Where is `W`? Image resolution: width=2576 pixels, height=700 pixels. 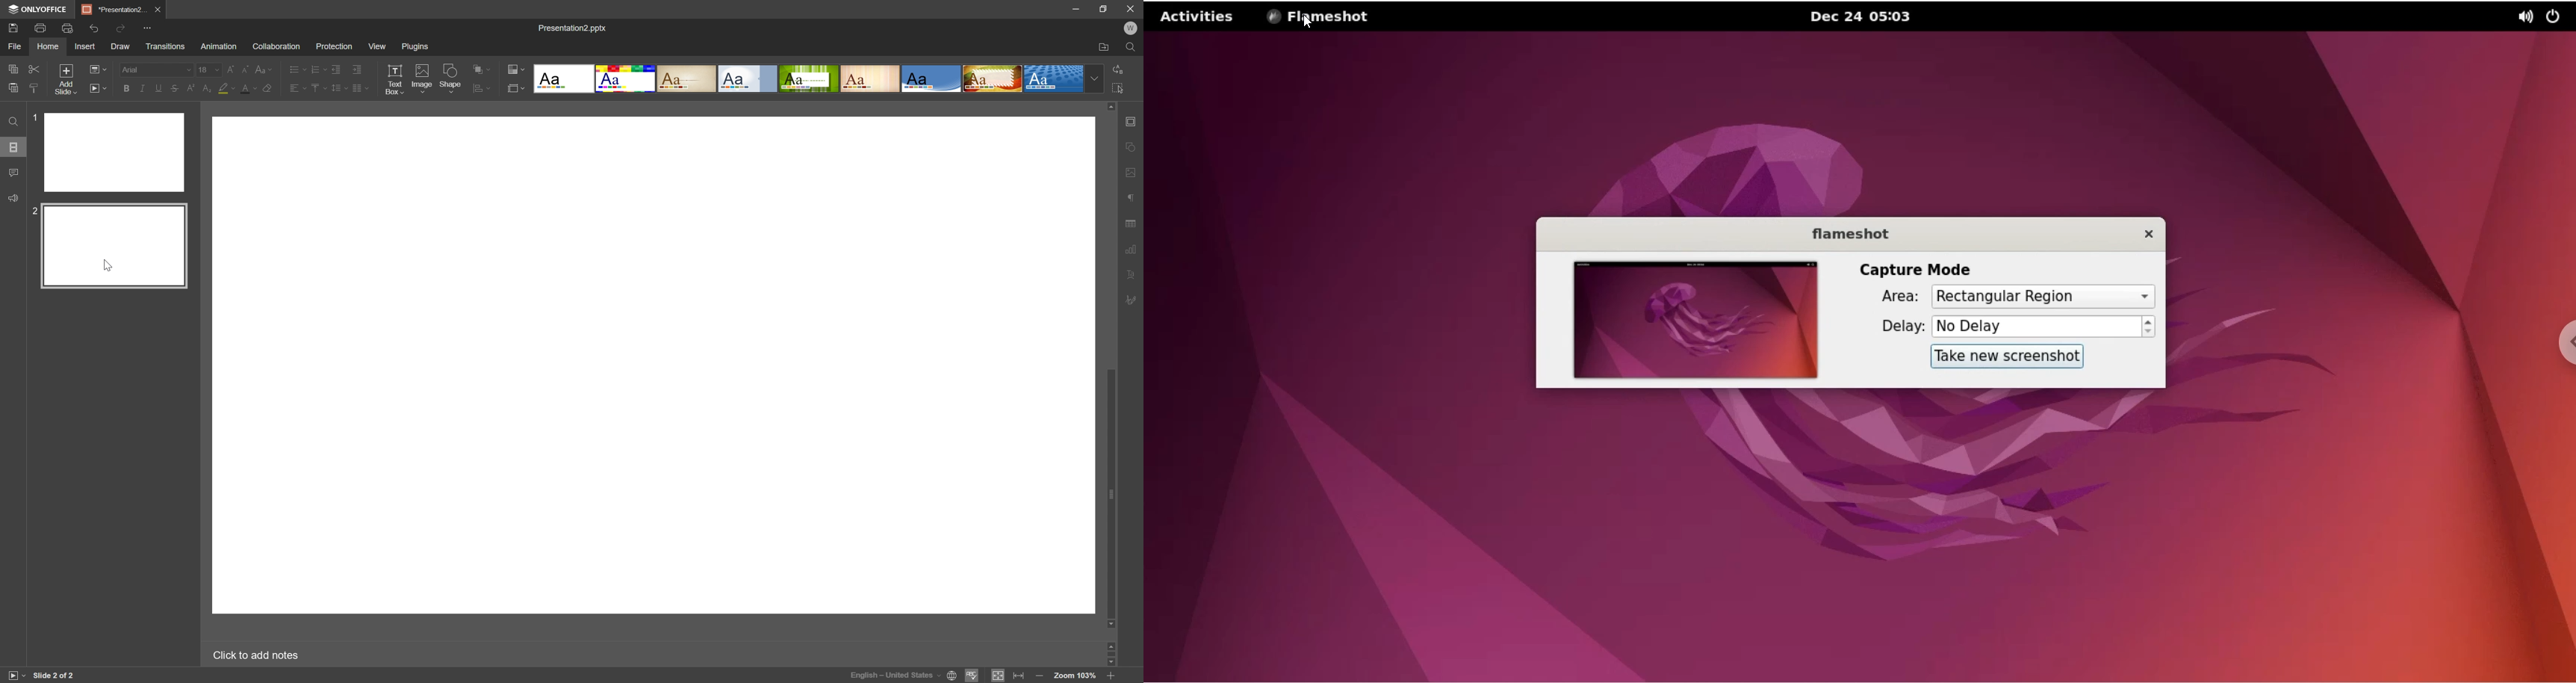 W is located at coordinates (1130, 26).